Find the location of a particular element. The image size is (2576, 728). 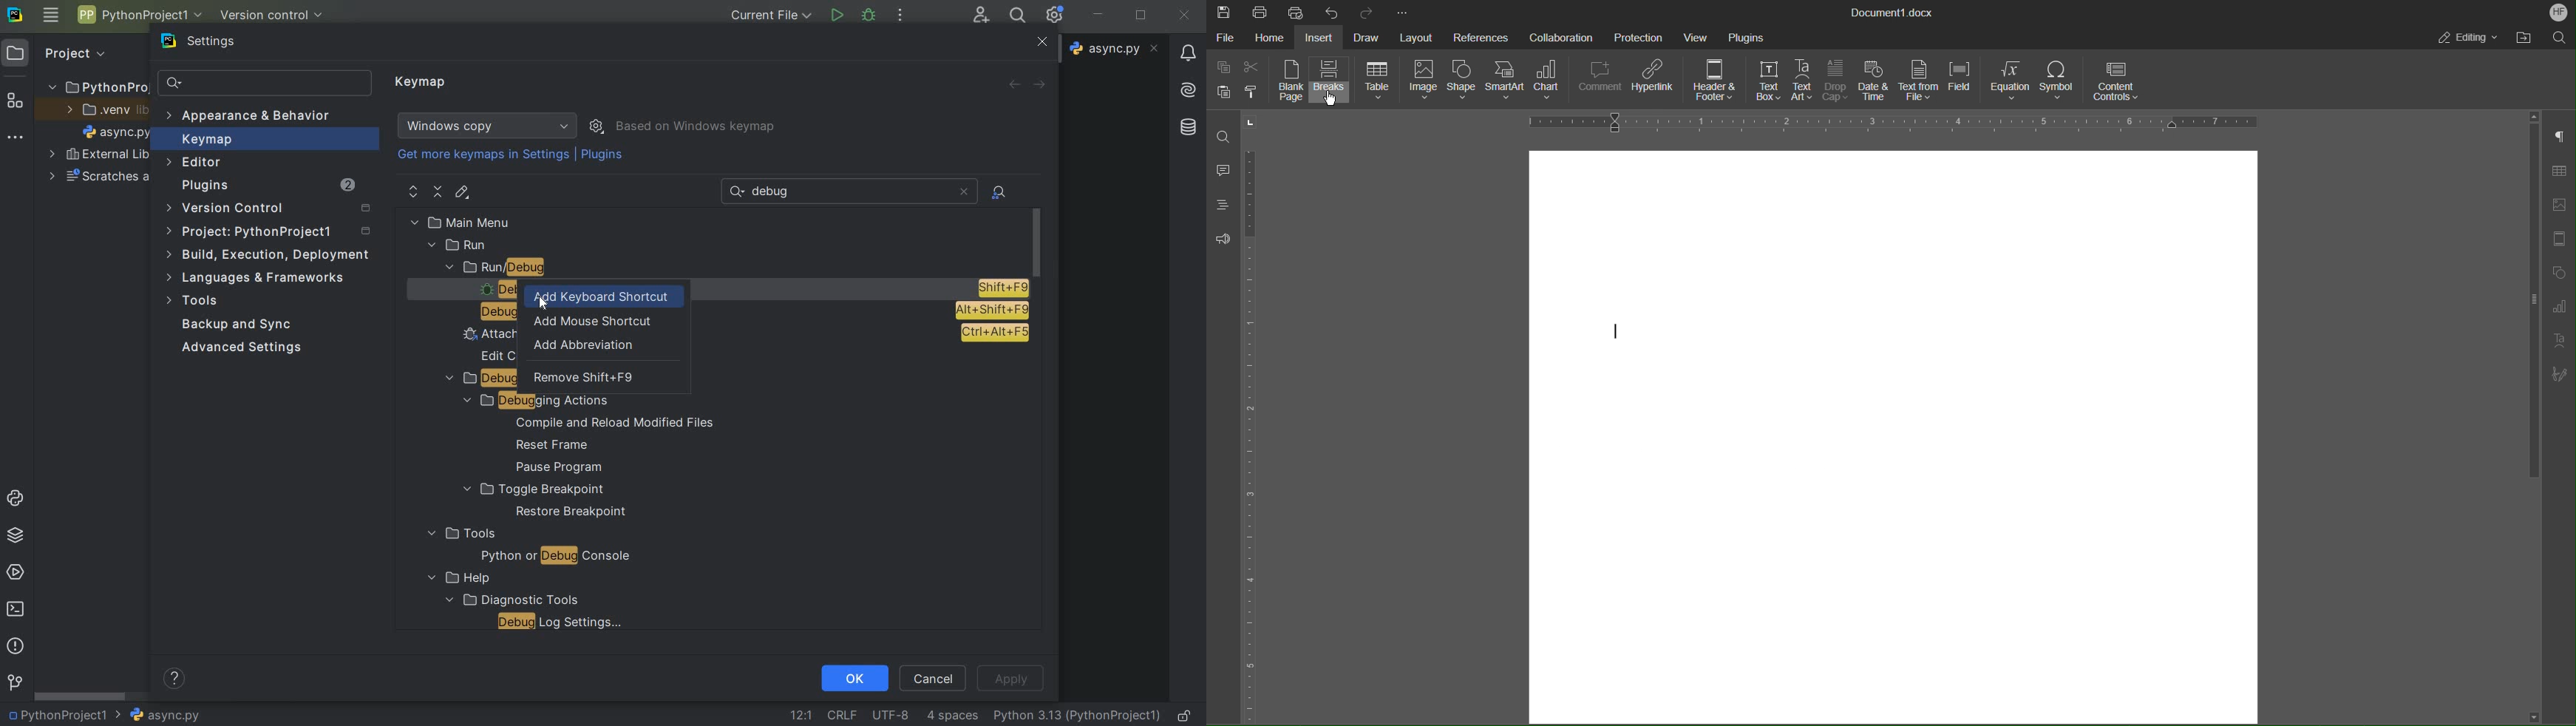

Plugins is located at coordinates (1749, 35).